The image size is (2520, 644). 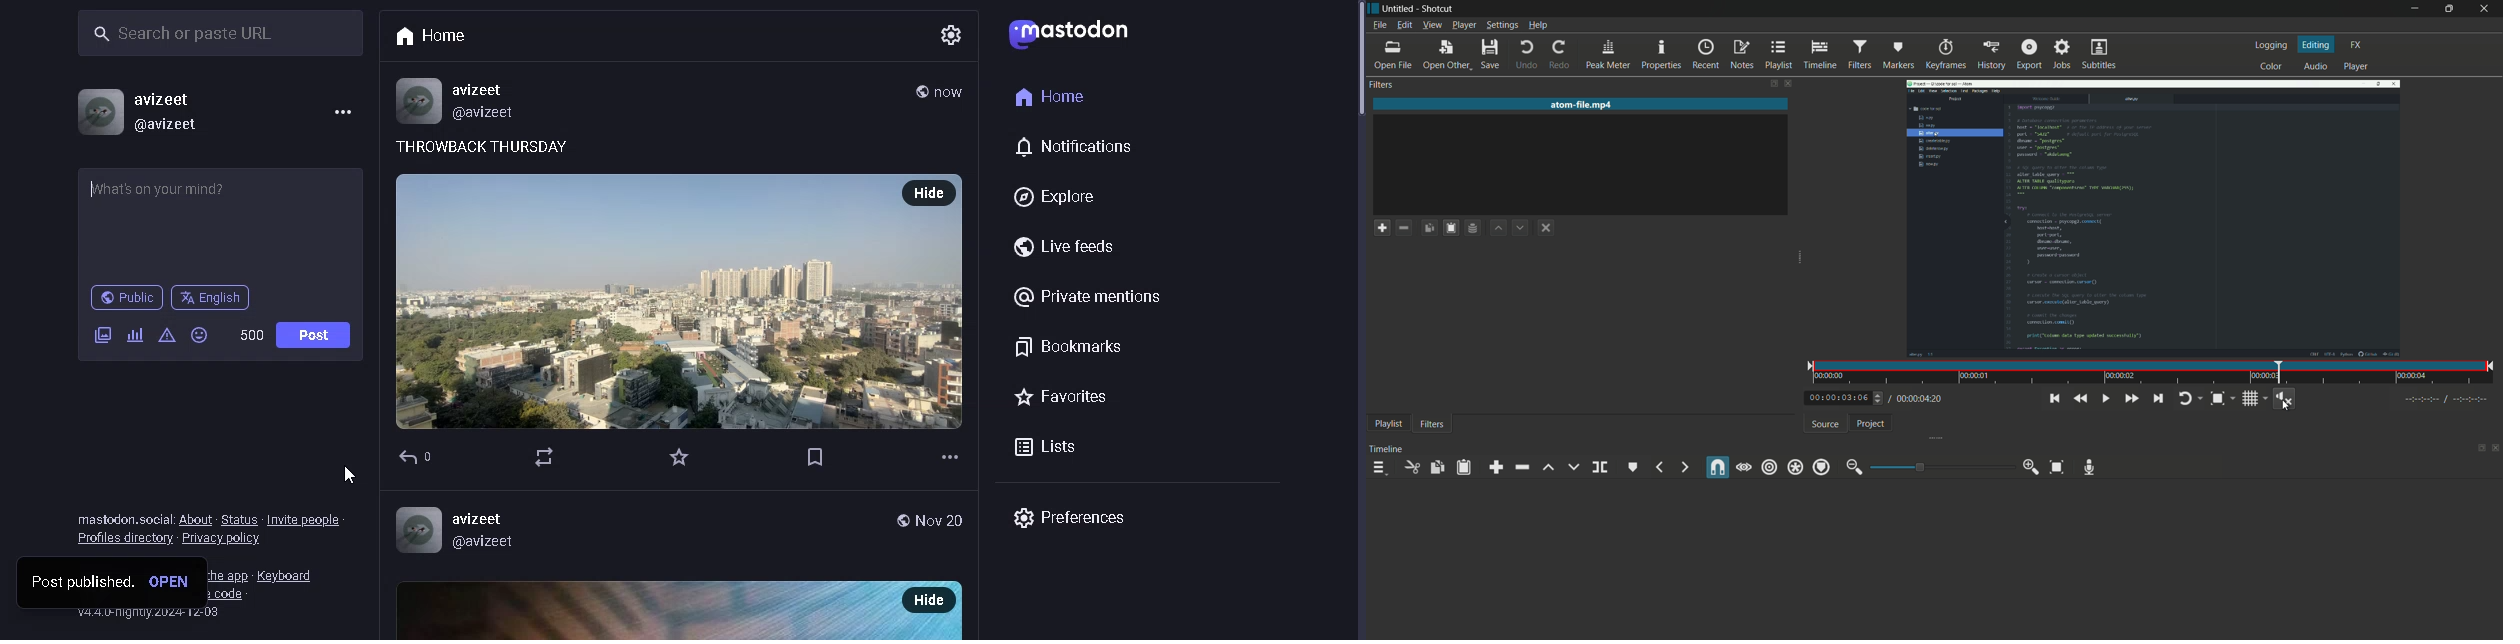 What do you see at coordinates (1433, 425) in the screenshot?
I see `filter` at bounding box center [1433, 425].